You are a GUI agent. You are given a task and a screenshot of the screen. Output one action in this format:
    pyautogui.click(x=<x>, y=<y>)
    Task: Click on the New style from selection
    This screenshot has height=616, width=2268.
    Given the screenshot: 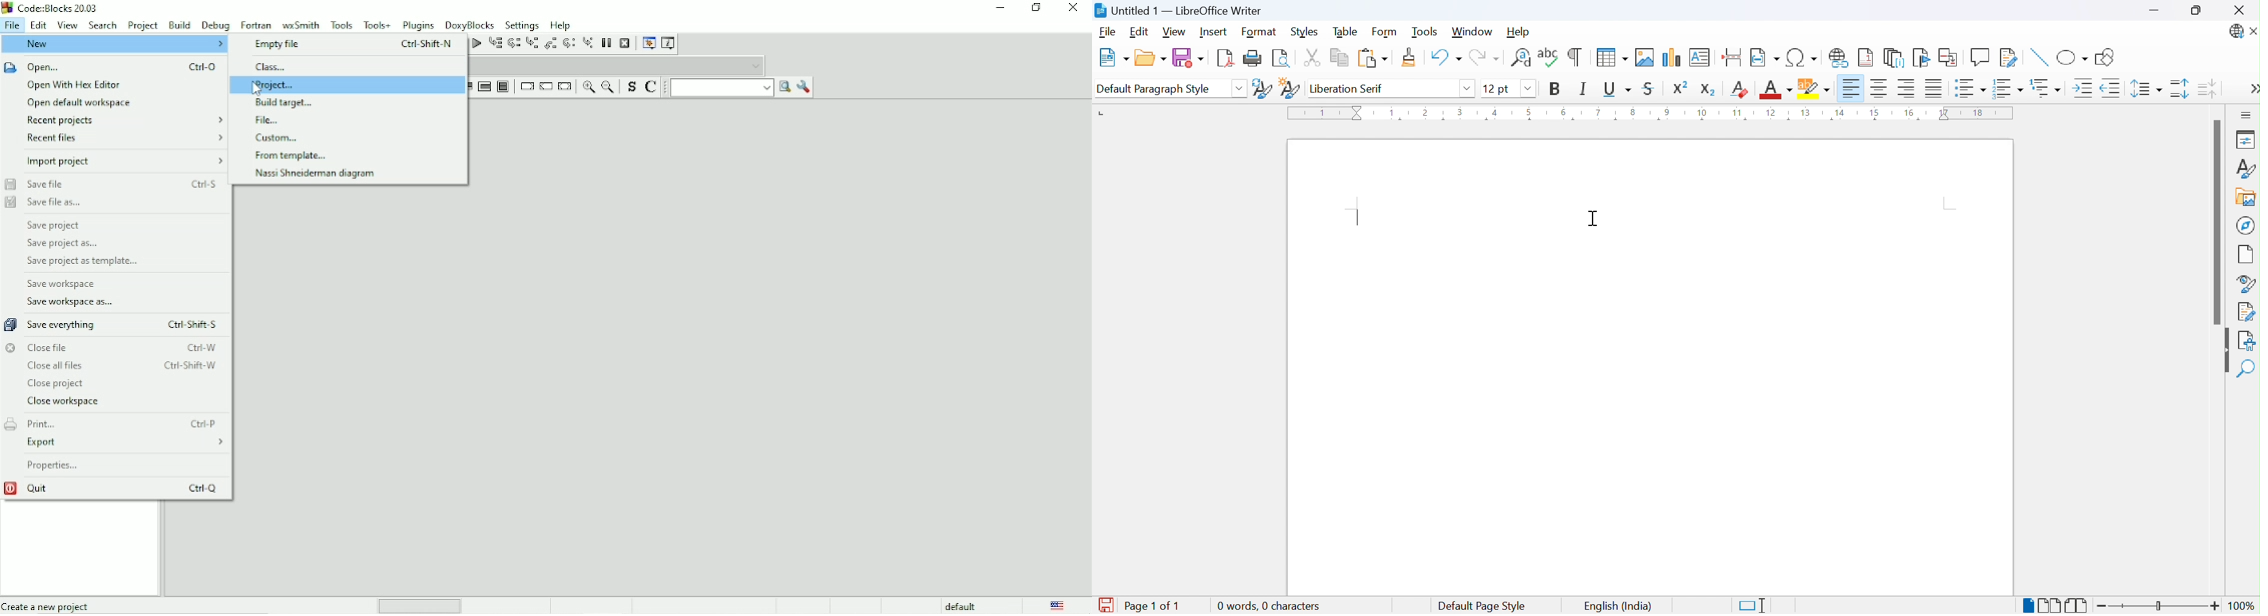 What is the action you would take?
    pyautogui.click(x=1291, y=88)
    